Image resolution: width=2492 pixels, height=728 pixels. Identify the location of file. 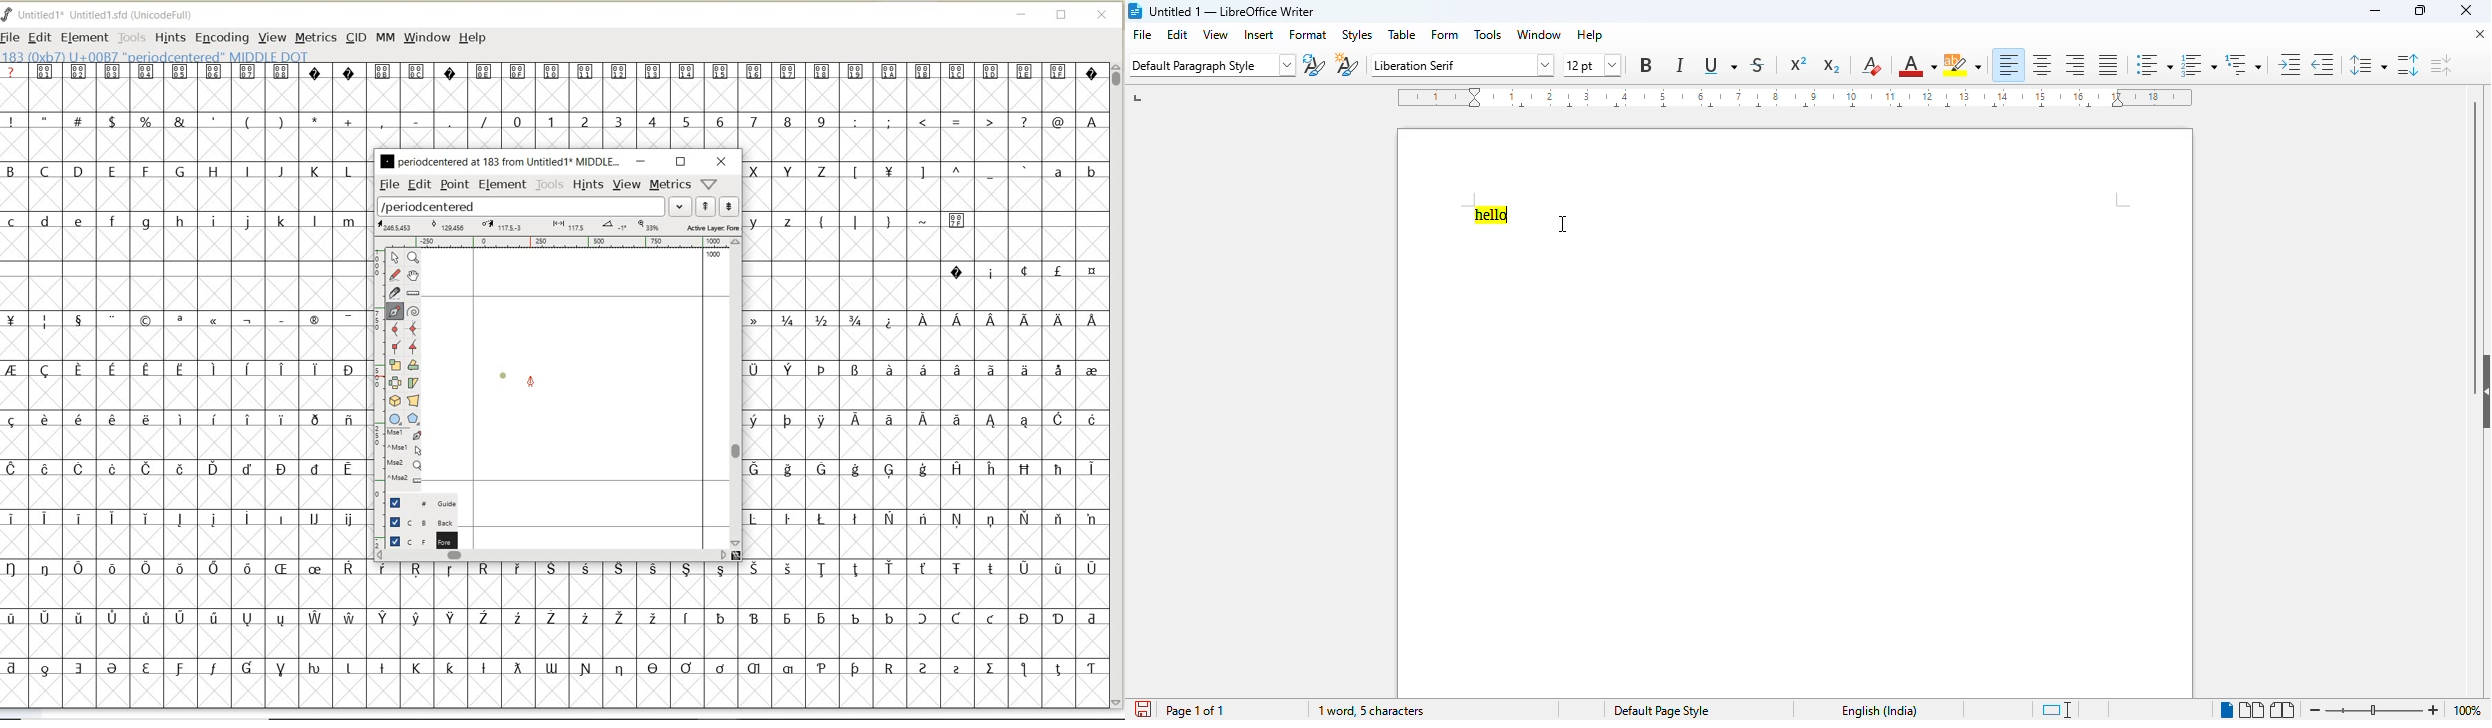
(1141, 34).